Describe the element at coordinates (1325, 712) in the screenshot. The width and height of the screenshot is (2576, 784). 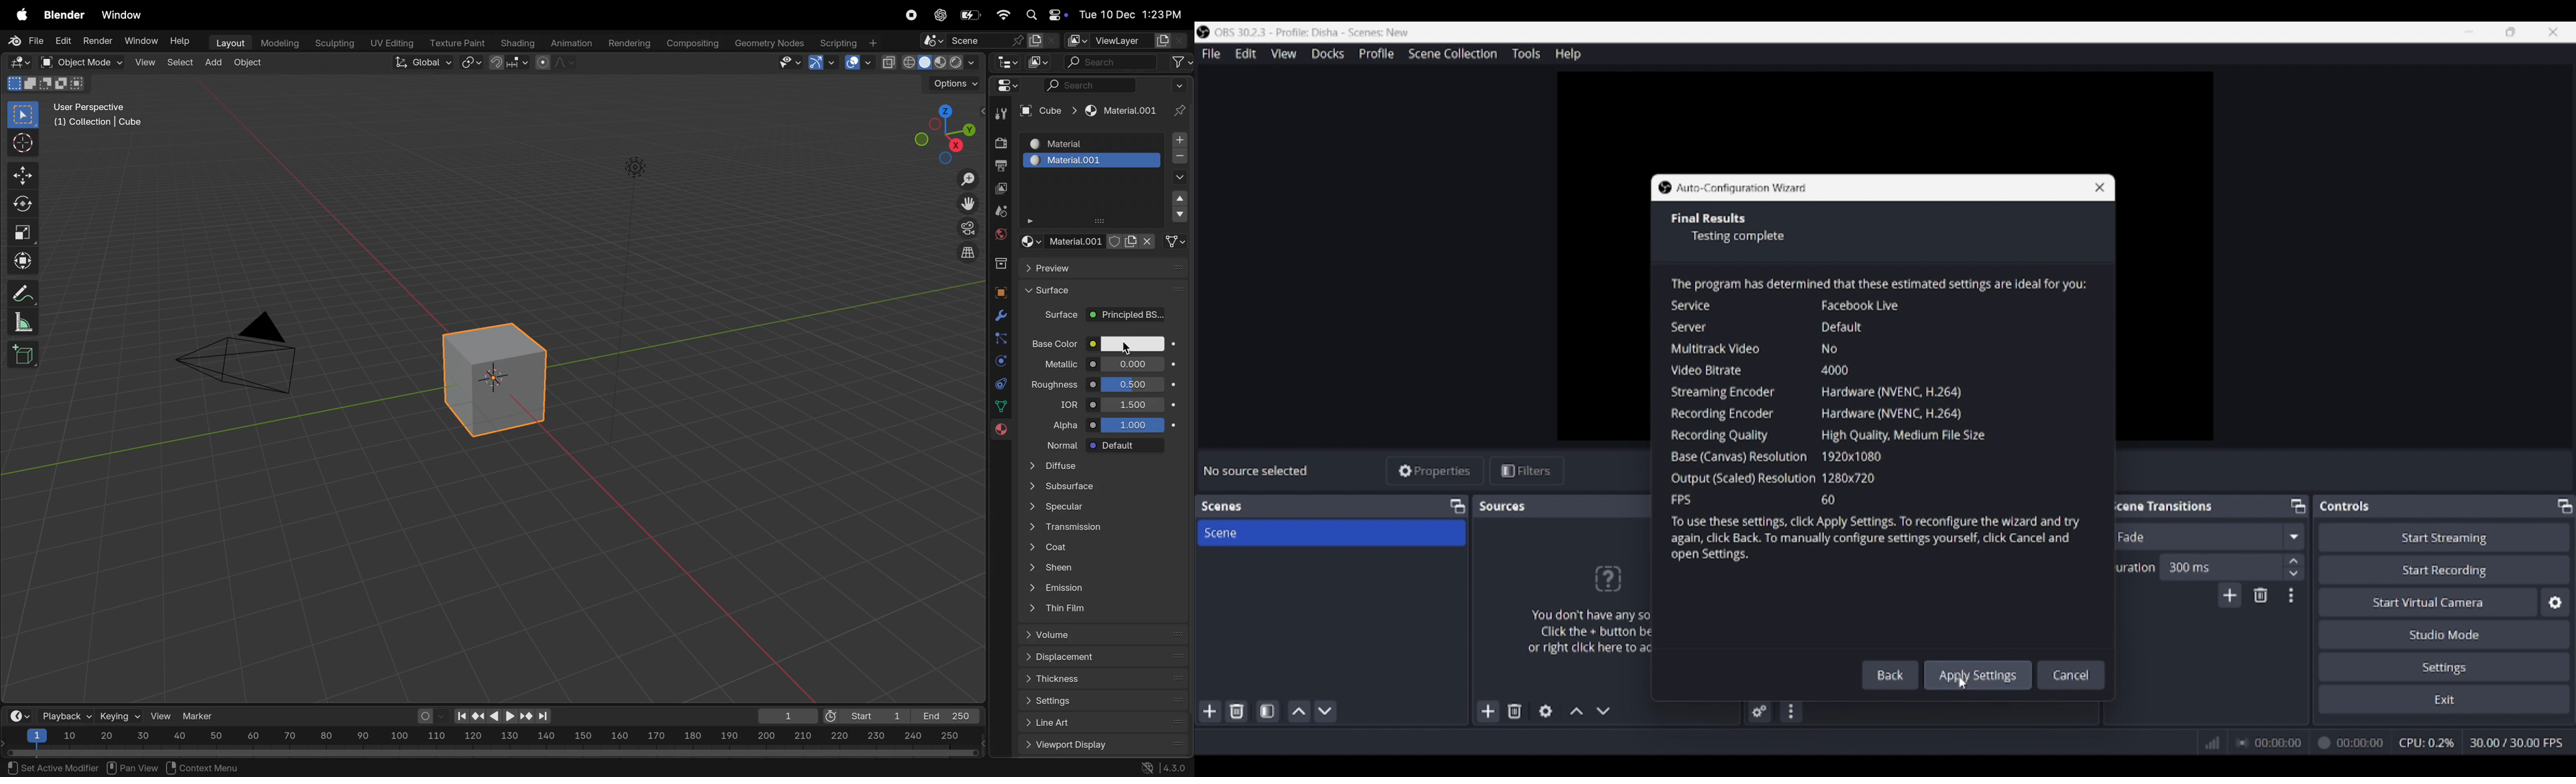
I see `Move scene down` at that location.